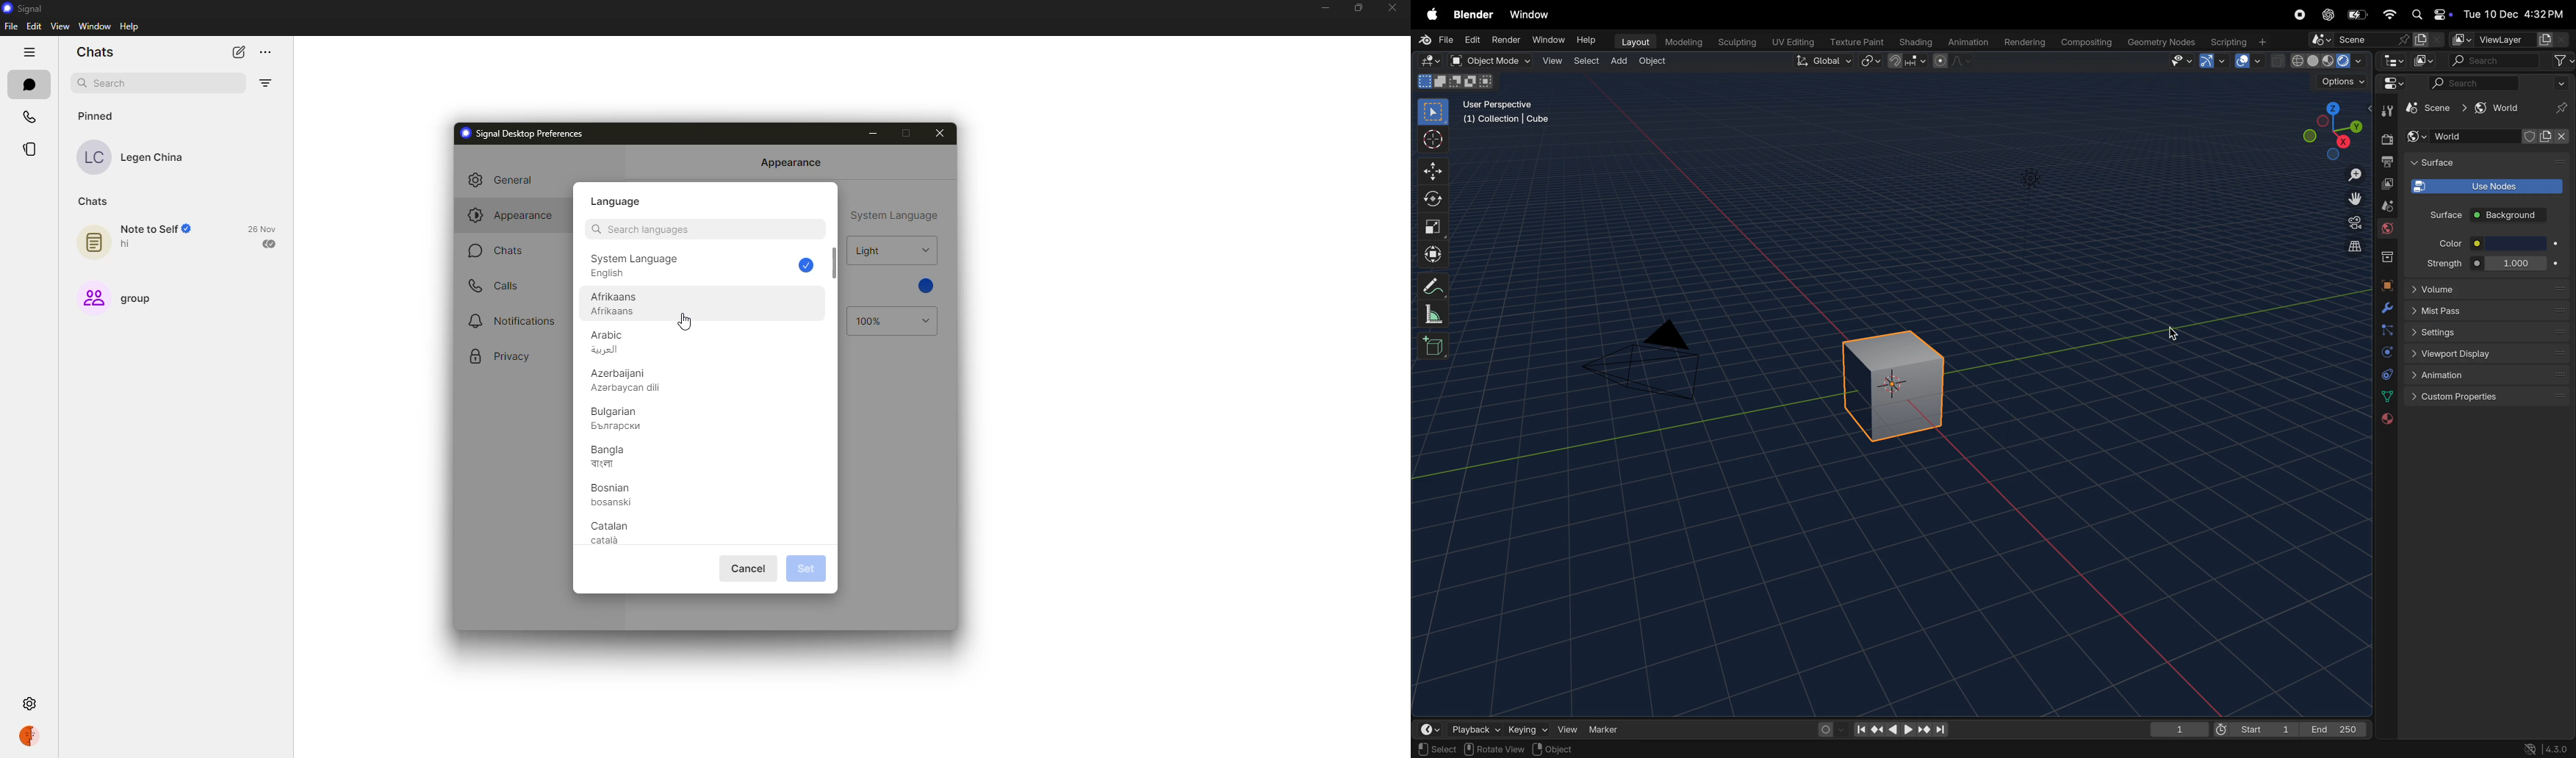  What do you see at coordinates (2024, 42) in the screenshot?
I see `Rendering` at bounding box center [2024, 42].